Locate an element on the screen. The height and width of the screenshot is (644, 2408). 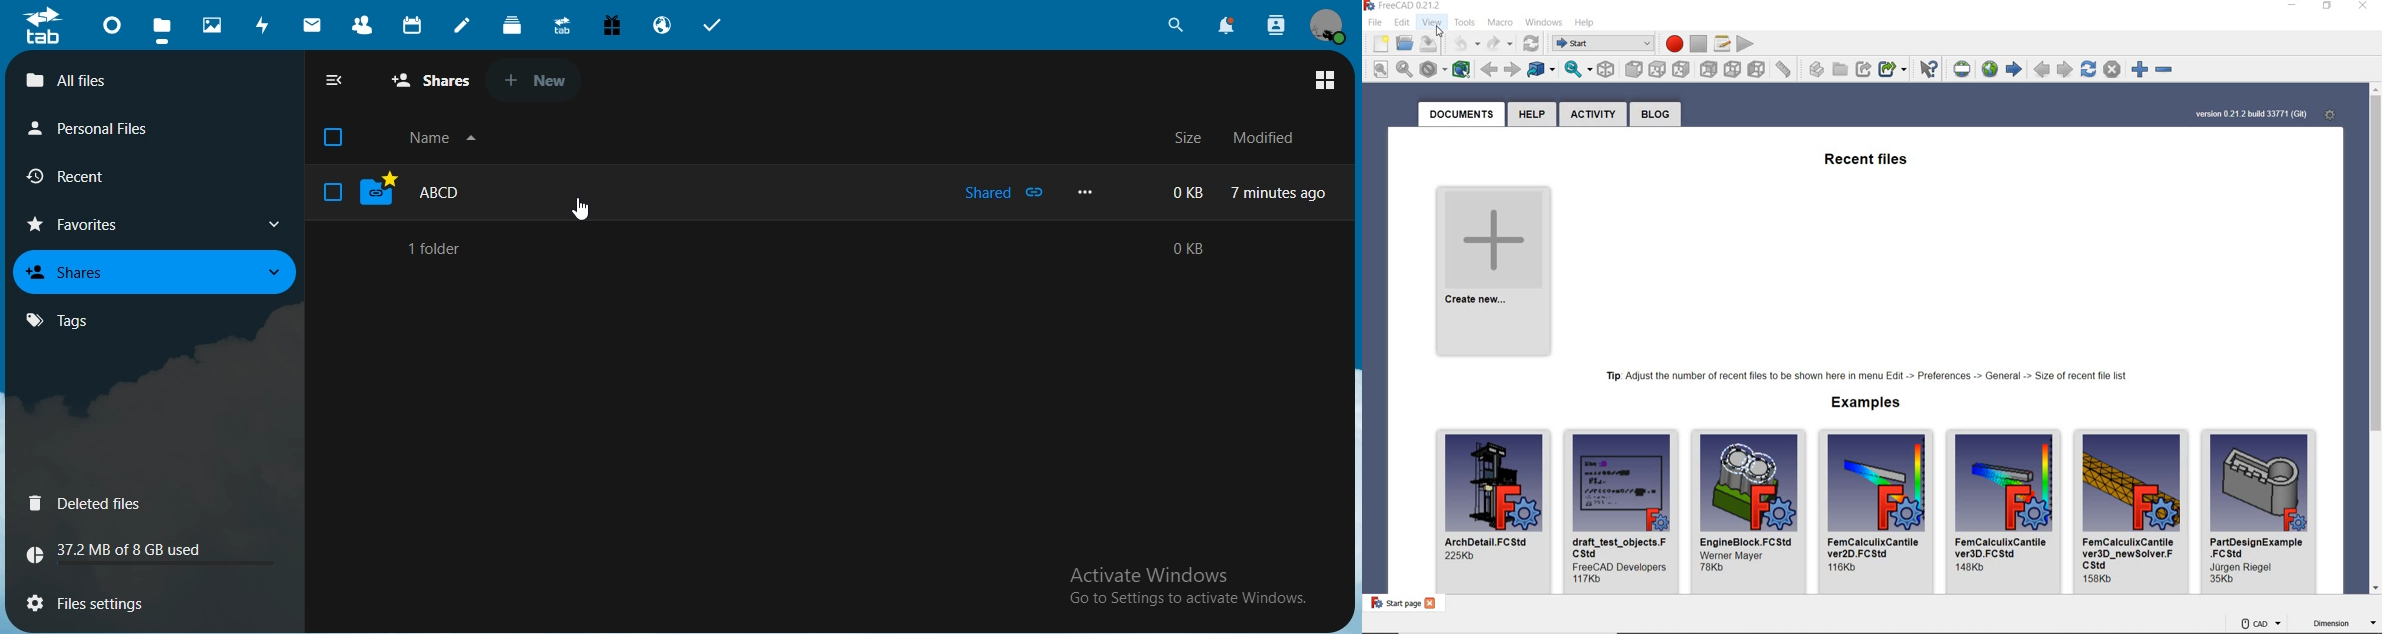
shares is located at coordinates (75, 271).